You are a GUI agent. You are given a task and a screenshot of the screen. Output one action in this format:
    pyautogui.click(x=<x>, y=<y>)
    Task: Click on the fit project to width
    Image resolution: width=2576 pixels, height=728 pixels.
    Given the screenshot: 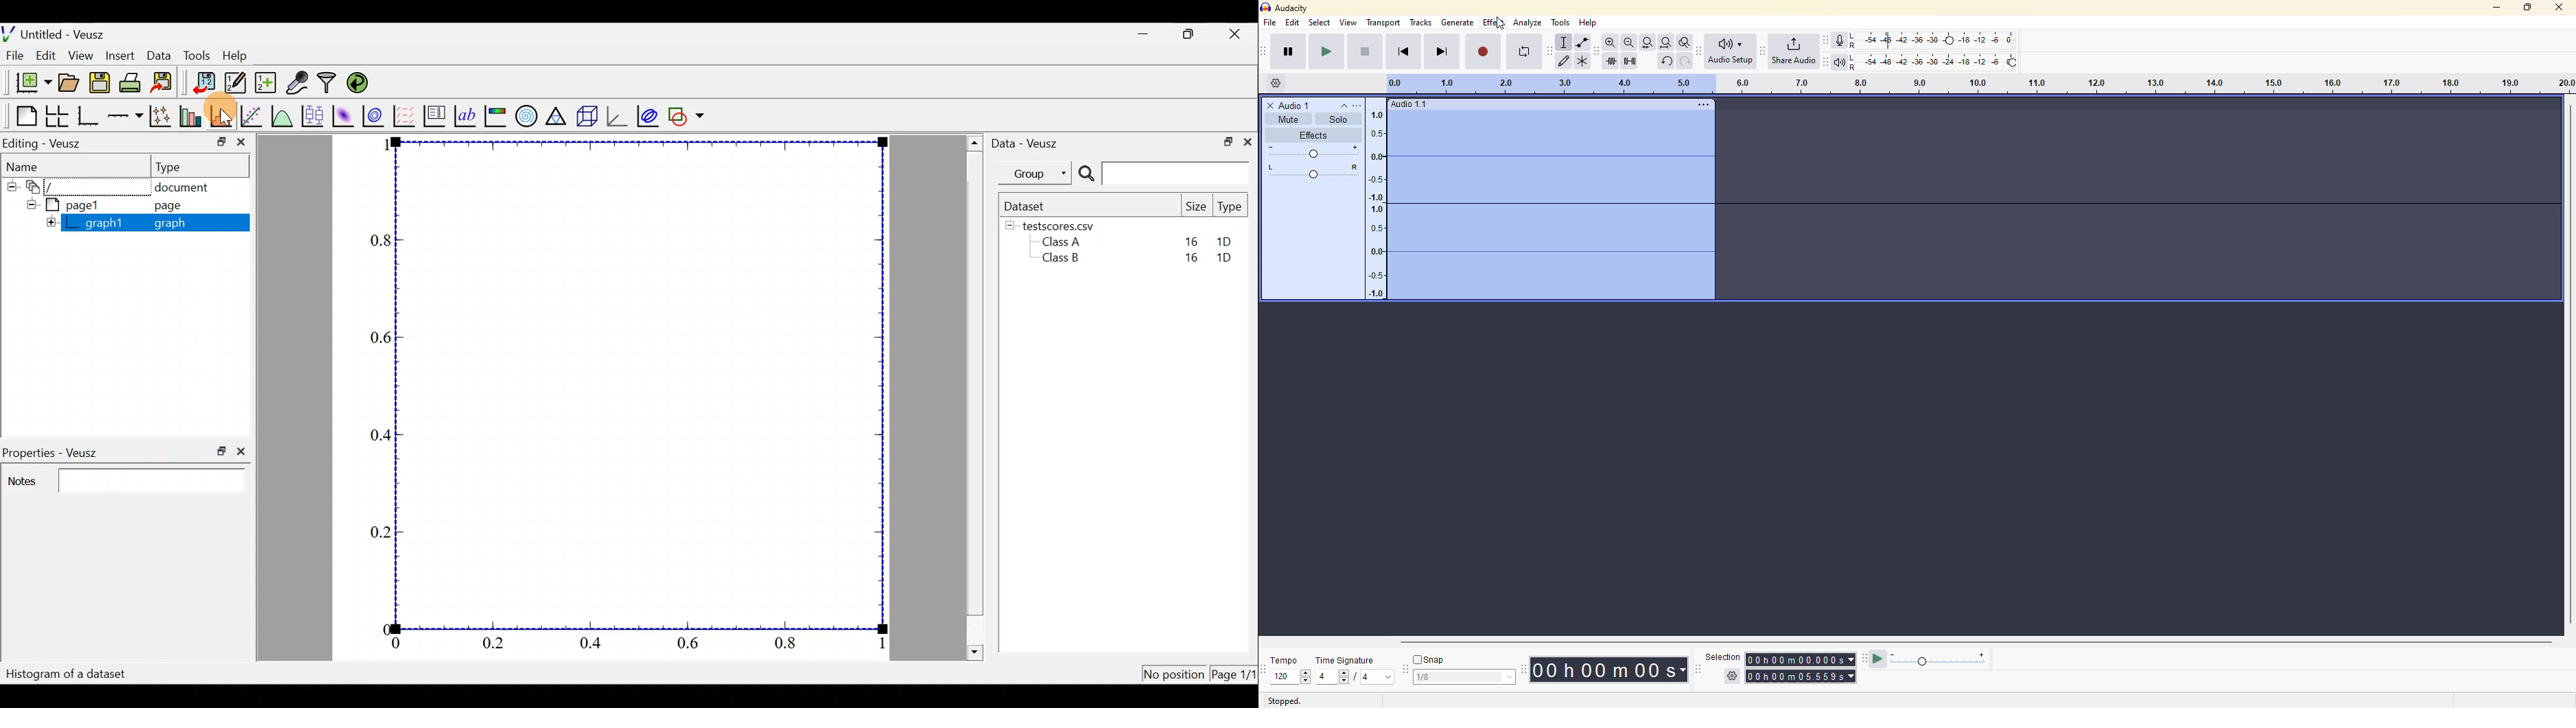 What is the action you would take?
    pyautogui.click(x=1667, y=43)
    